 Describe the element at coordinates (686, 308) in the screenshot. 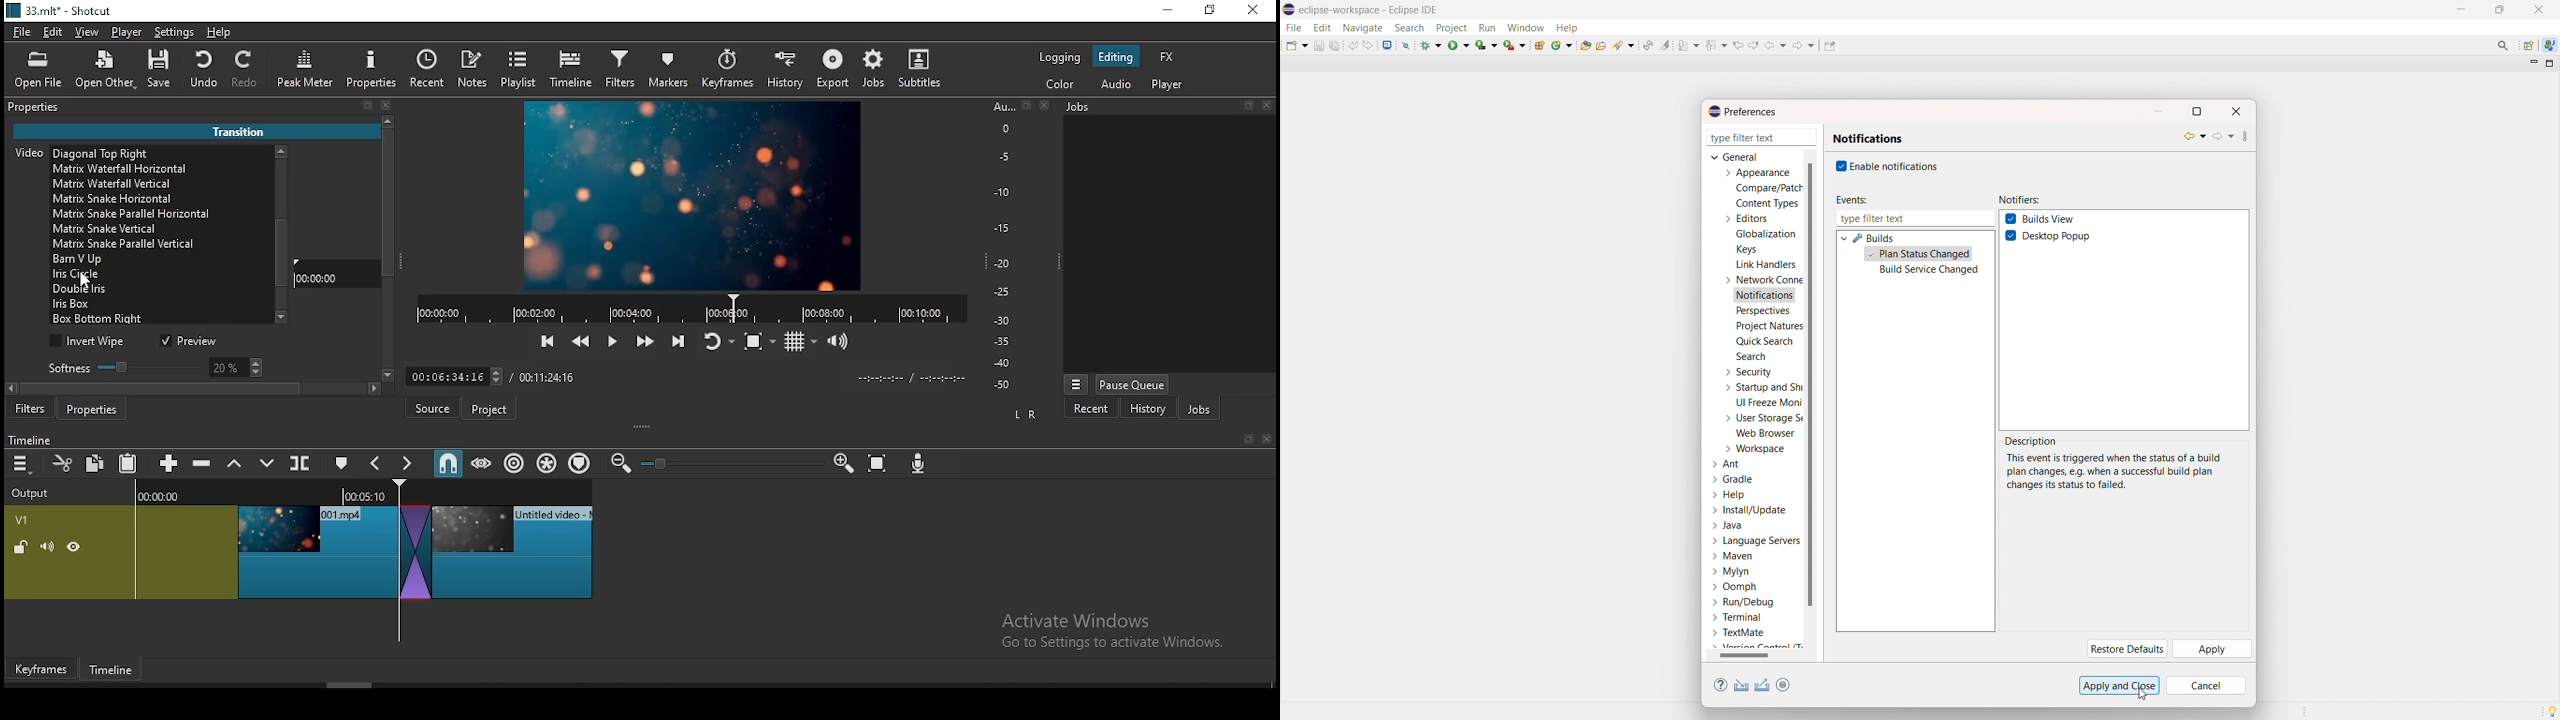

I see `timer` at that location.